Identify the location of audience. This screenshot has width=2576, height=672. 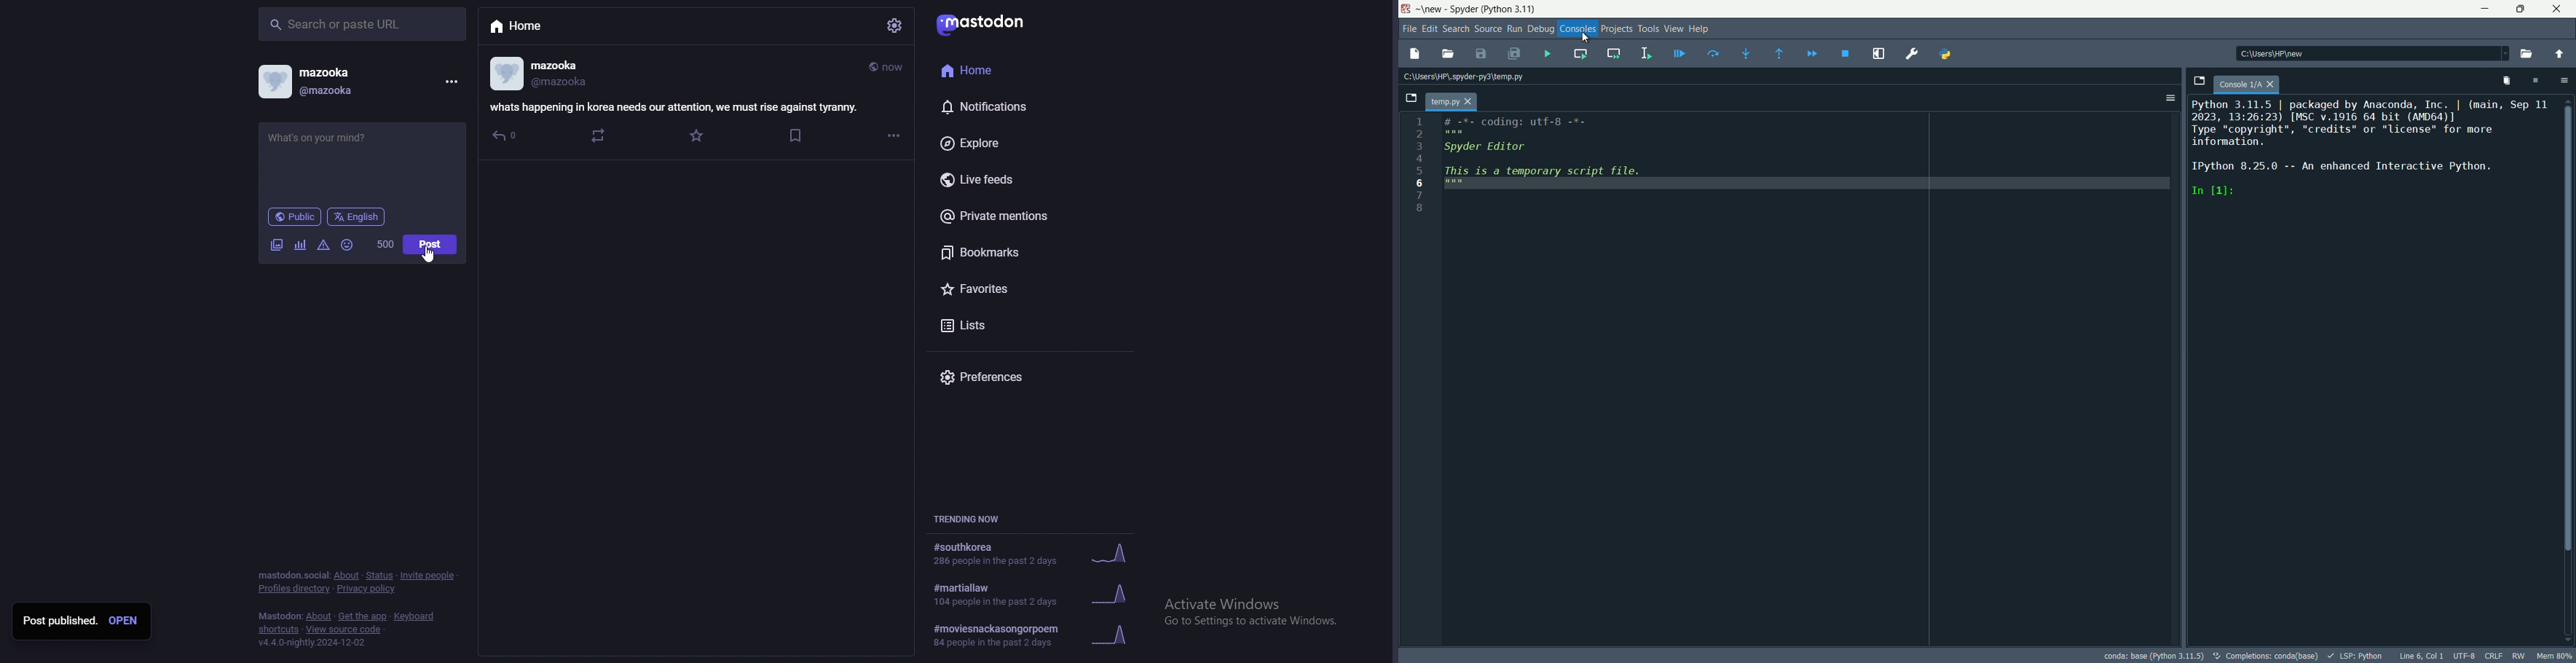
(295, 216).